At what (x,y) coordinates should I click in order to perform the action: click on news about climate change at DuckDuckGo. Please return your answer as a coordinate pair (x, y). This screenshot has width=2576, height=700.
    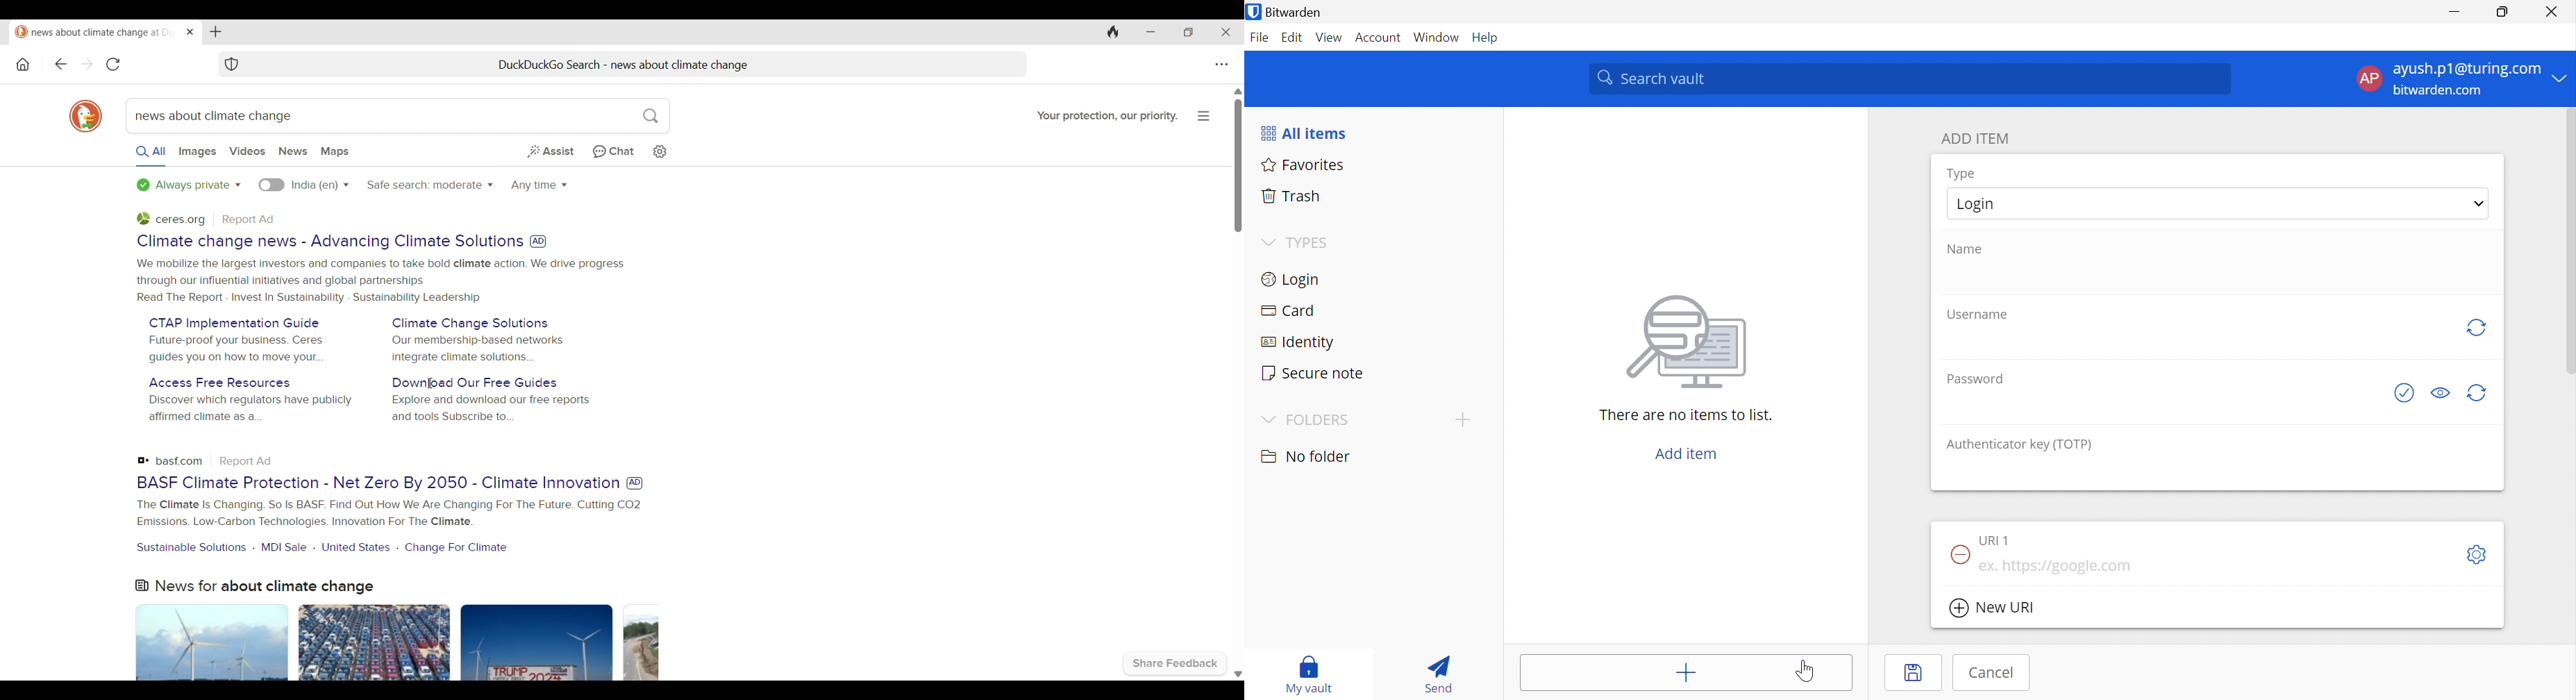
    Looking at the image, I should click on (94, 32).